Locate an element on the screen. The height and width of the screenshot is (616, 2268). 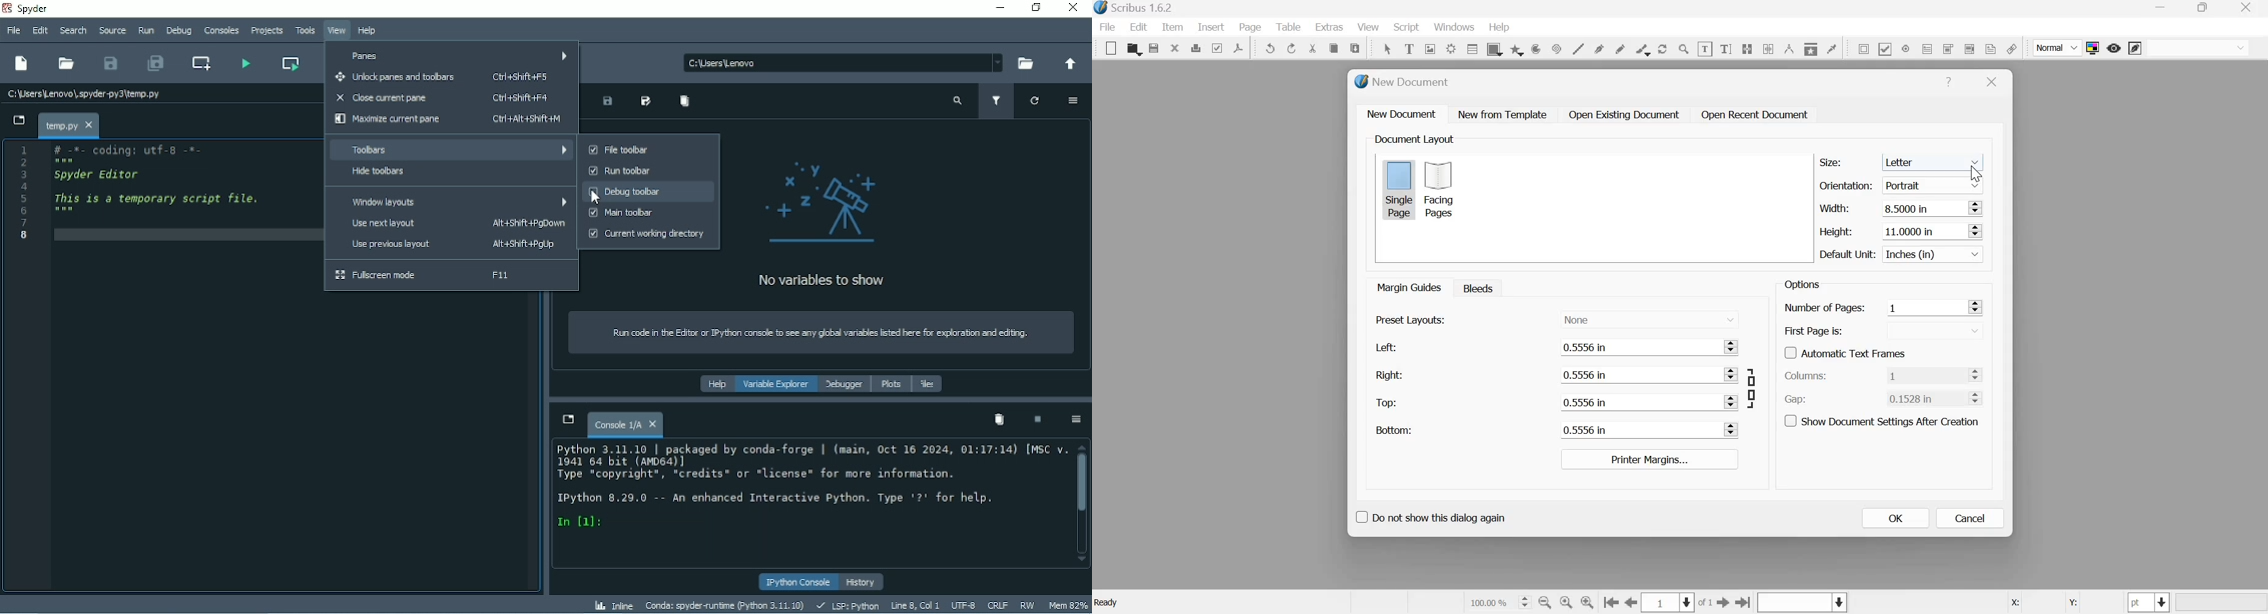
cut is located at coordinates (1313, 48).